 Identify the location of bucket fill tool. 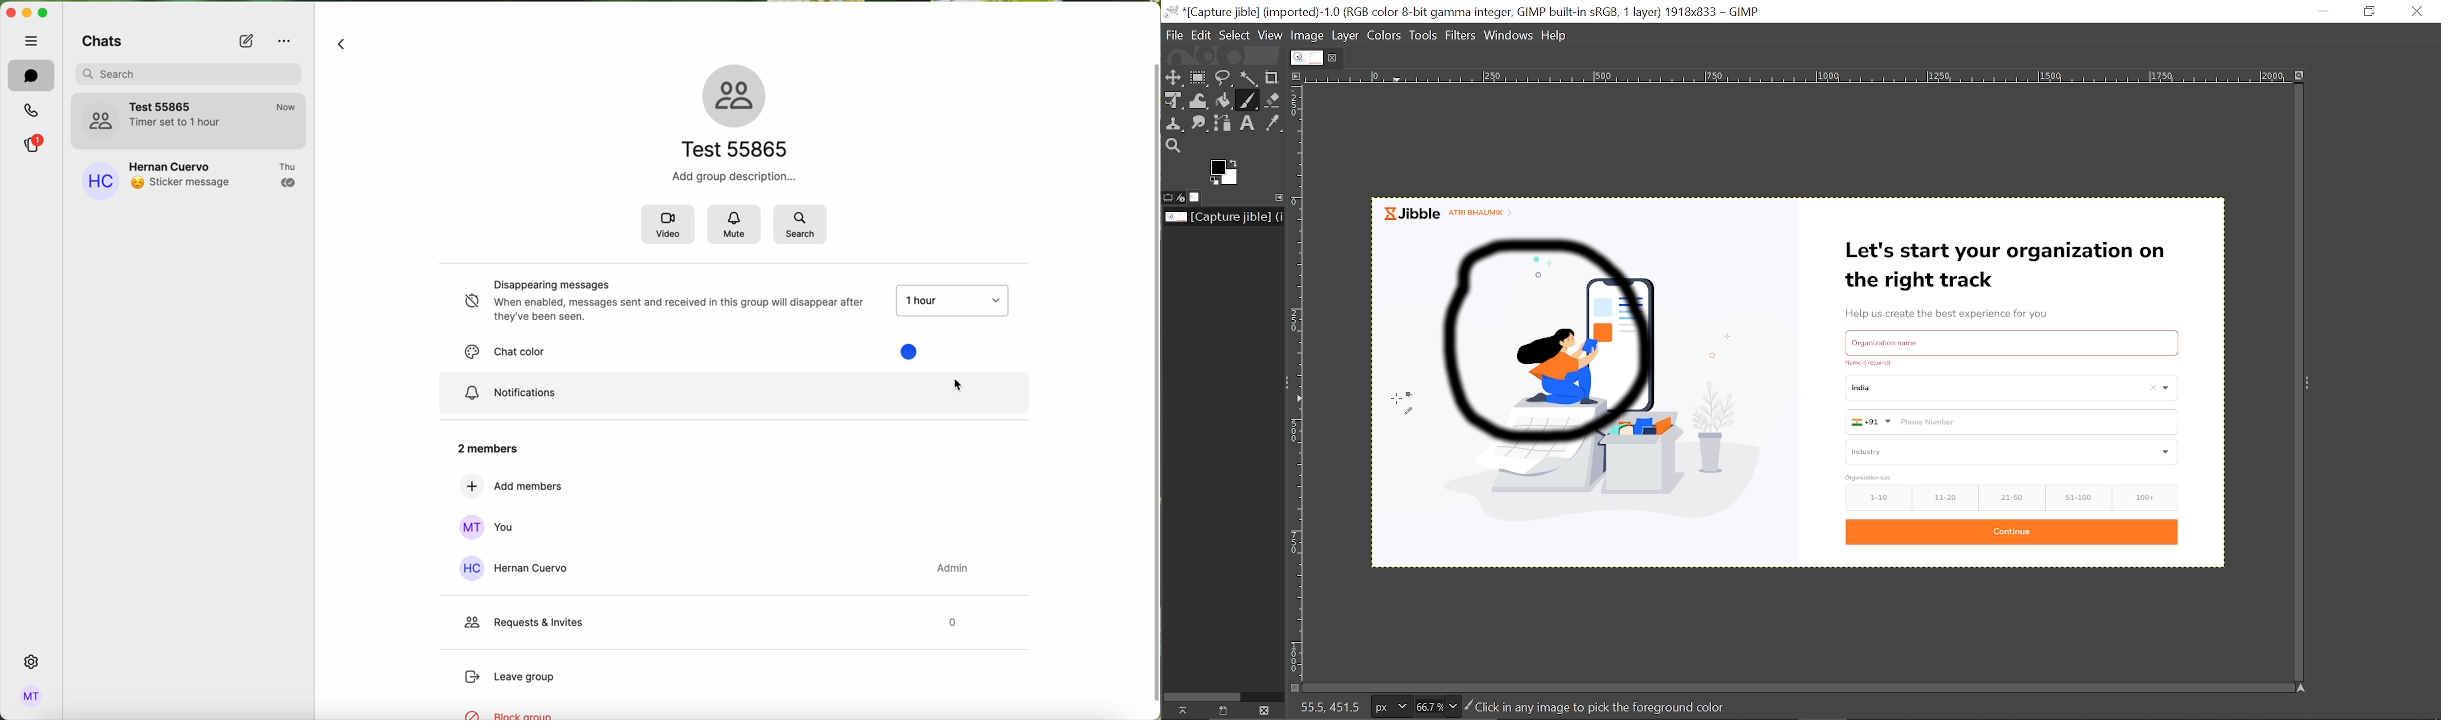
(1224, 102).